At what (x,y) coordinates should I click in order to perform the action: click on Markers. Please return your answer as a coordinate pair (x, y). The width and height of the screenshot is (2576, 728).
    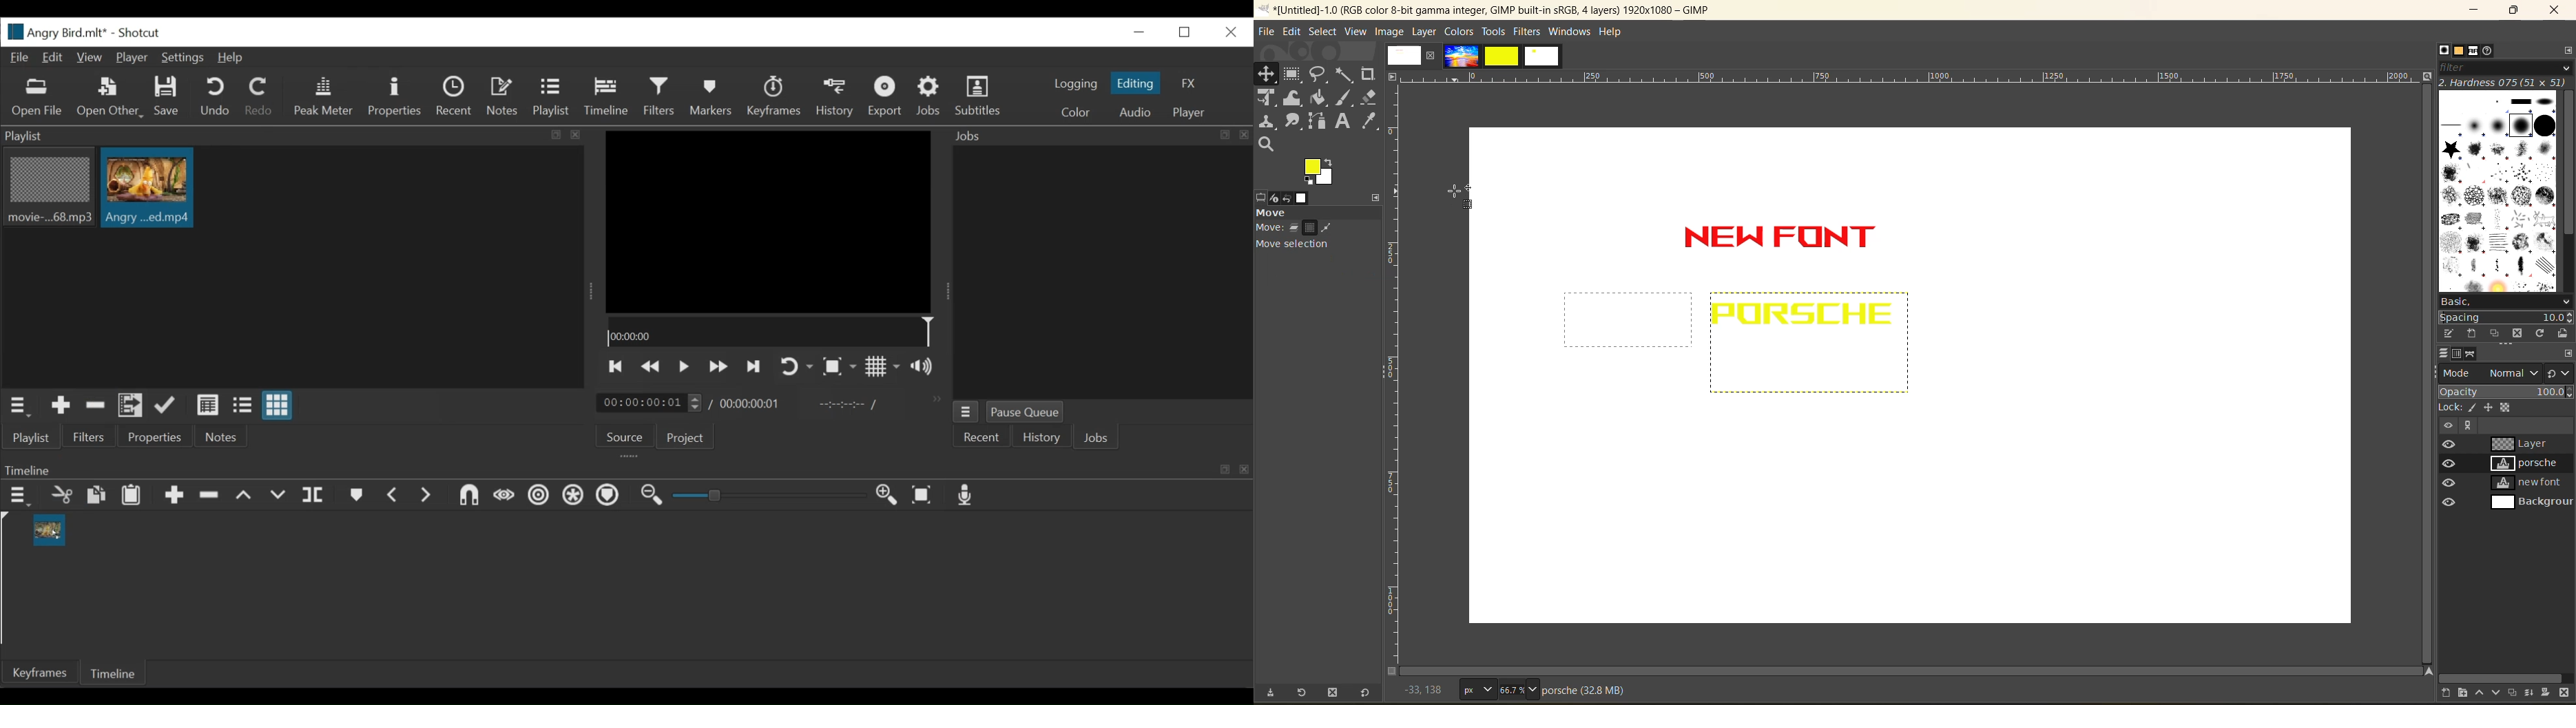
    Looking at the image, I should click on (709, 97).